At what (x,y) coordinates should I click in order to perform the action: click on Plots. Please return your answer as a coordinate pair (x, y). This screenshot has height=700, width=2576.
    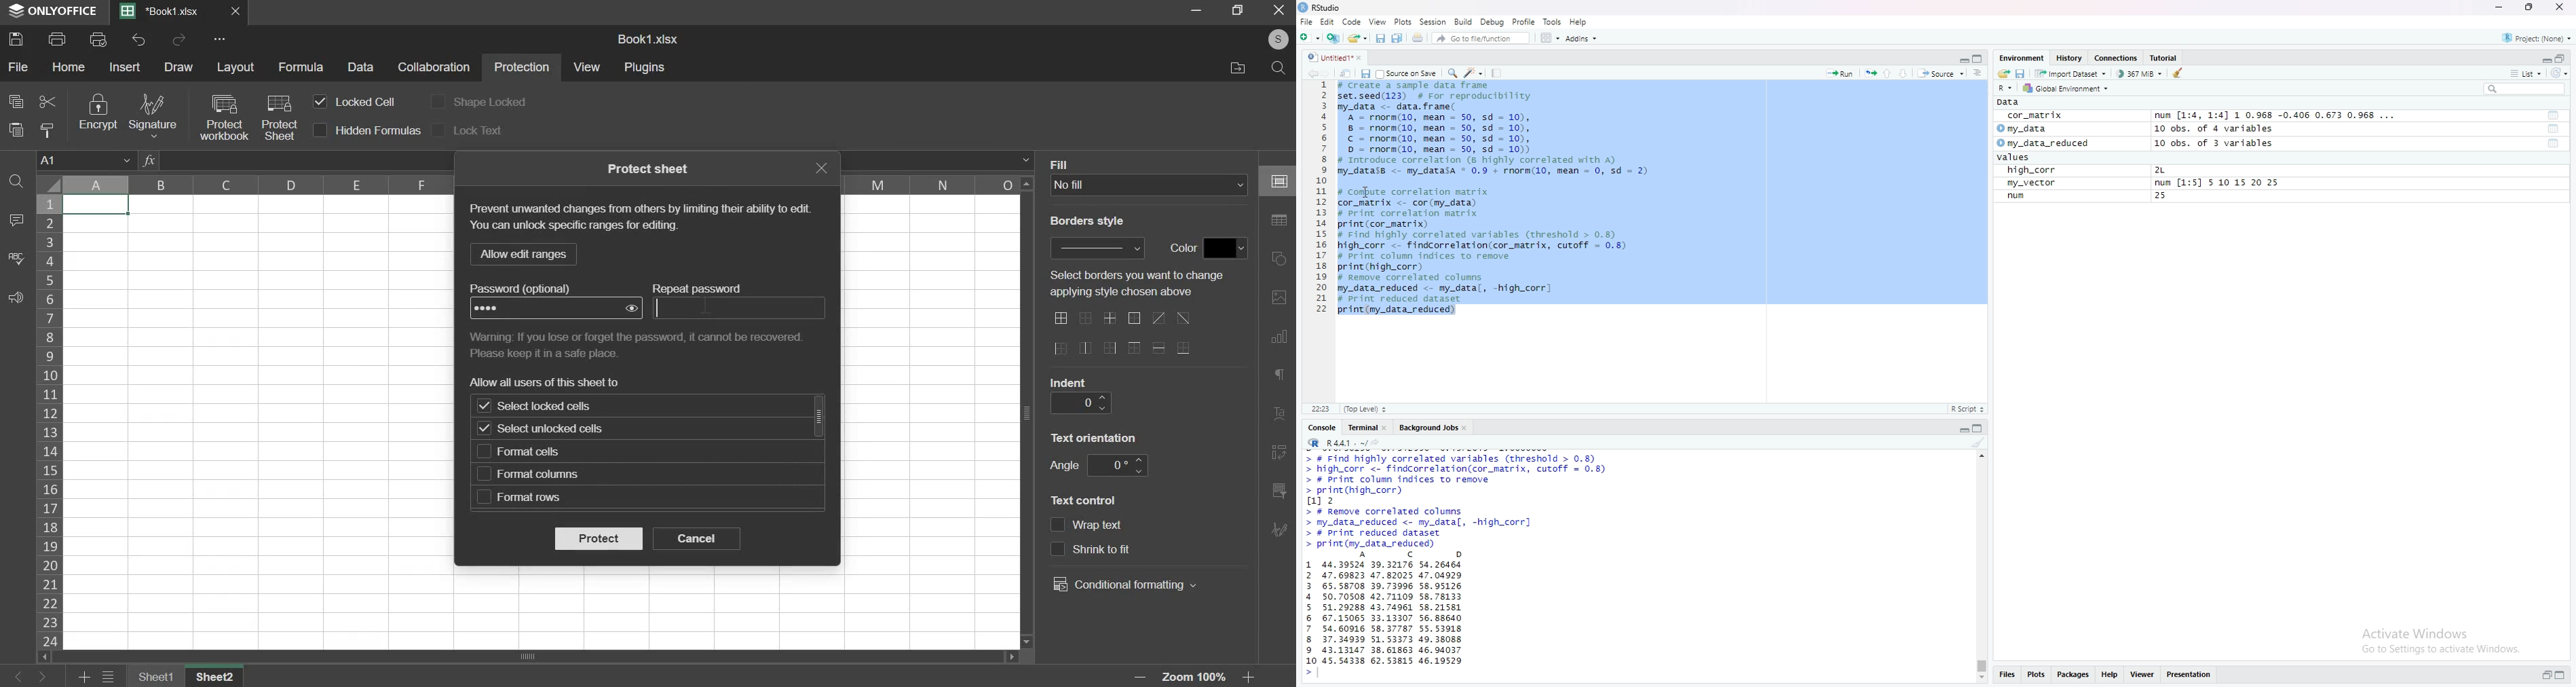
    Looking at the image, I should click on (1403, 21).